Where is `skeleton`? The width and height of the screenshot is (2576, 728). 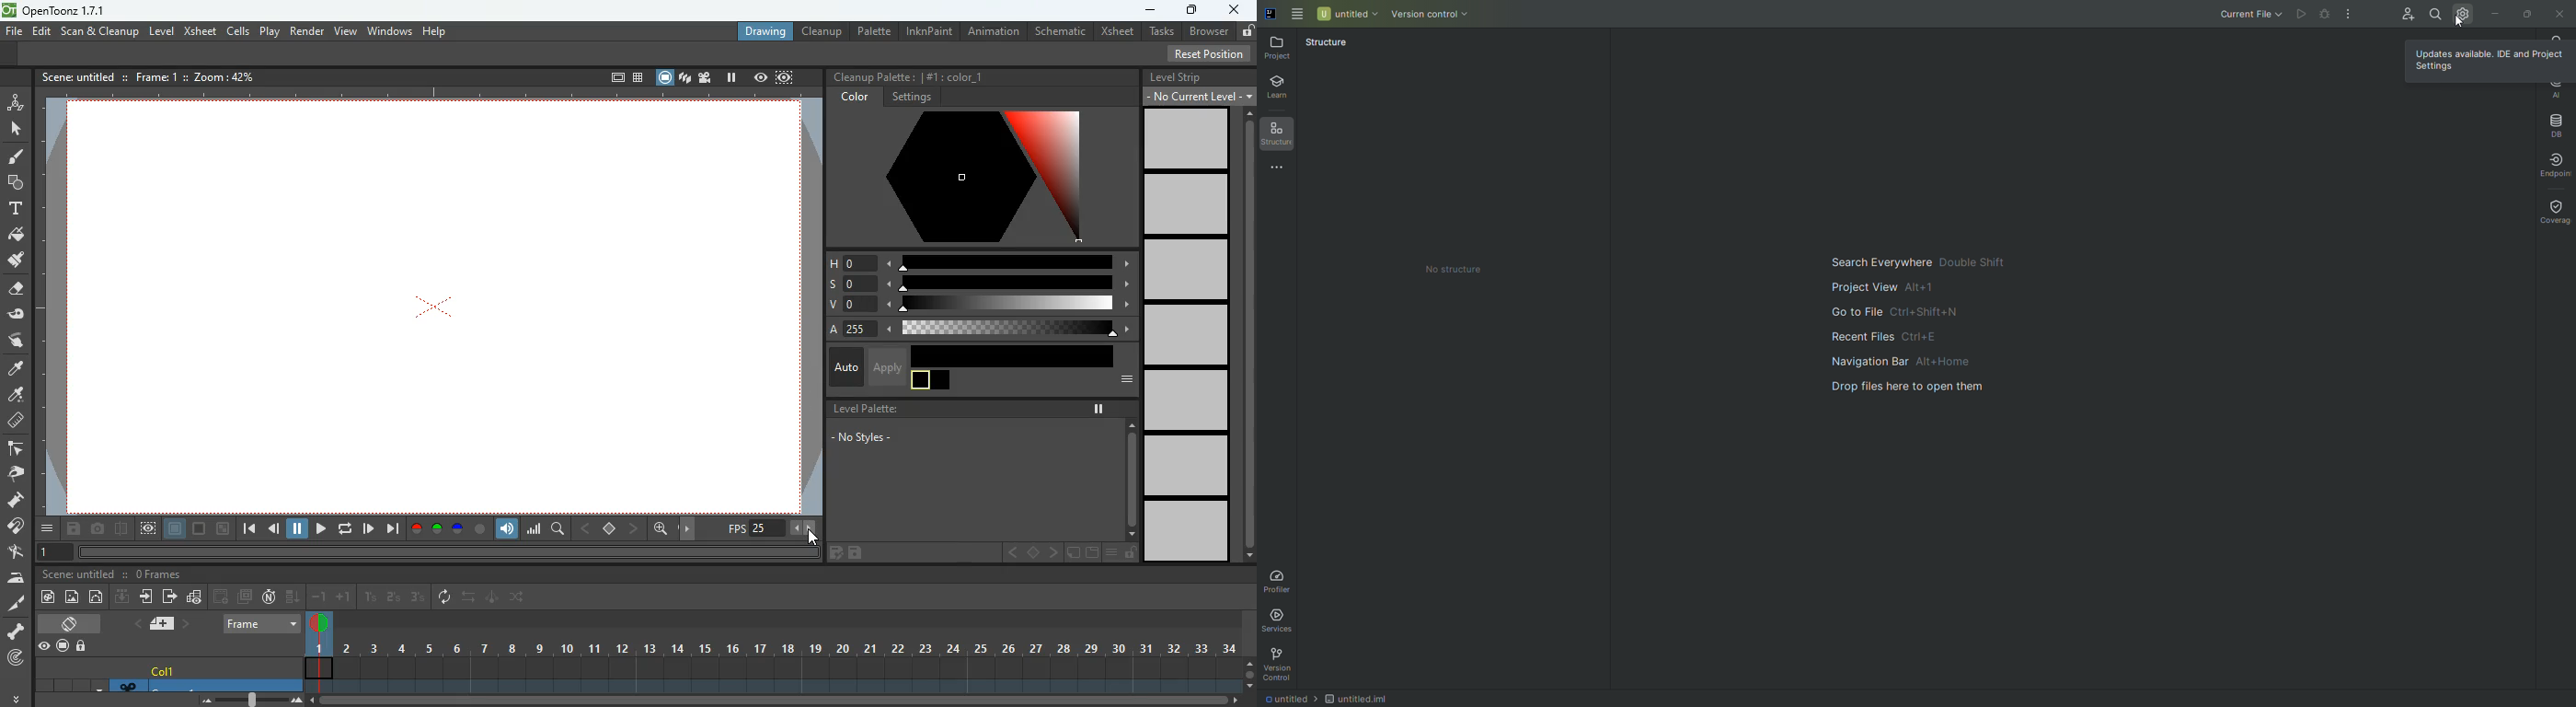
skeleton is located at coordinates (14, 632).